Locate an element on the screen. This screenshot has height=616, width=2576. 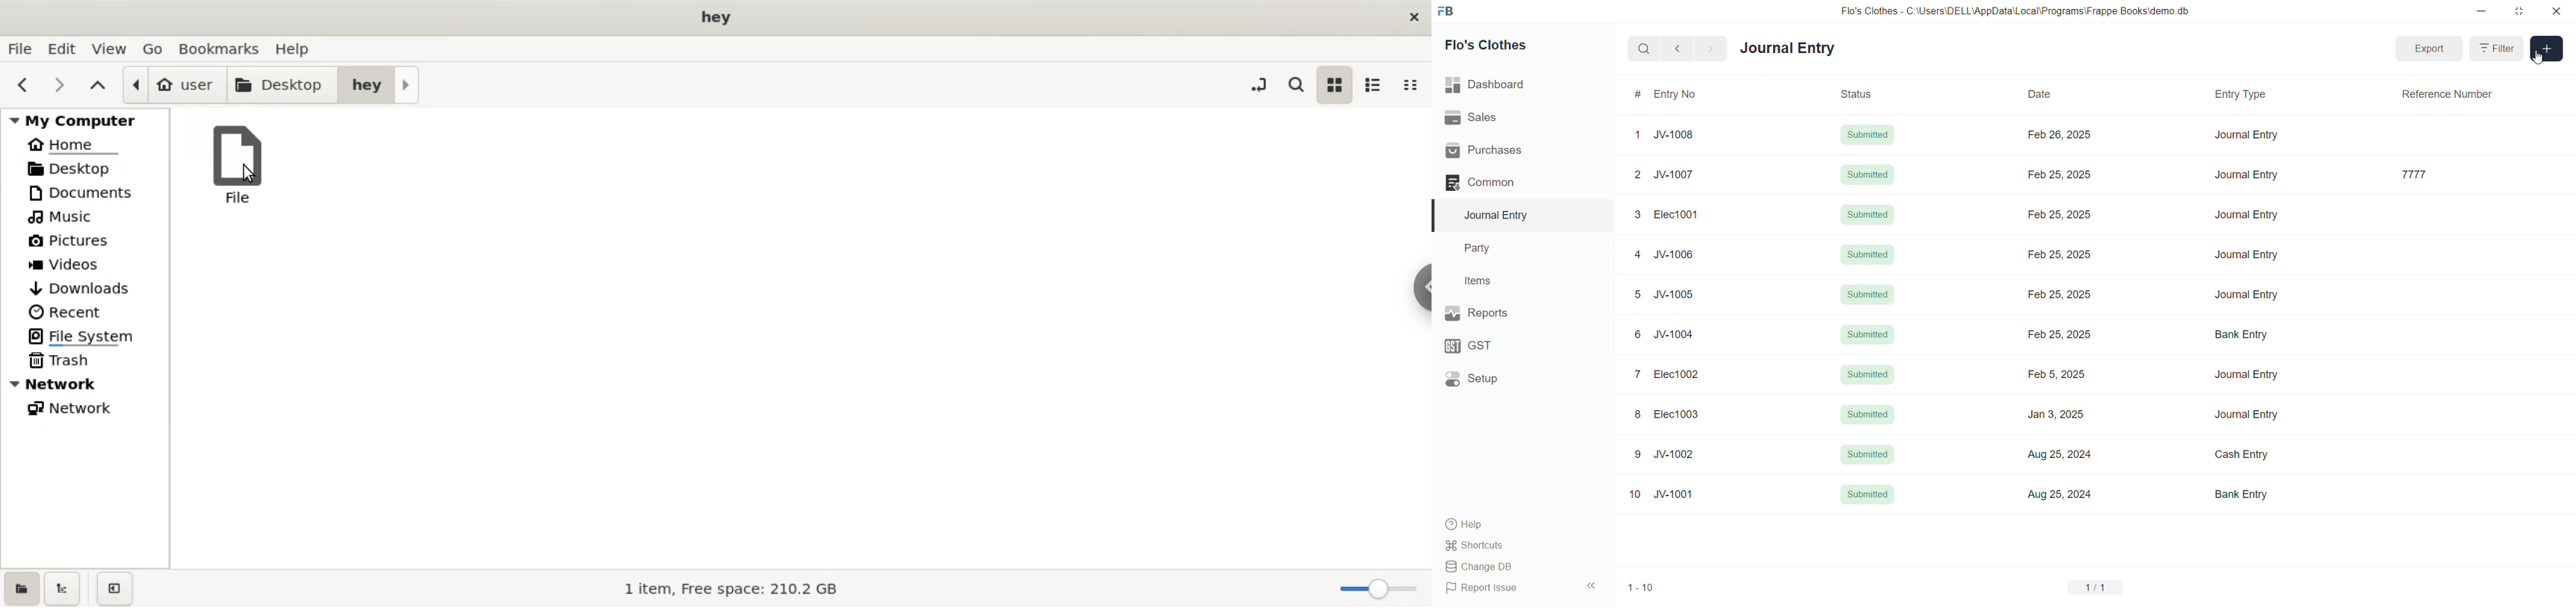
Entry No is located at coordinates (1674, 95).